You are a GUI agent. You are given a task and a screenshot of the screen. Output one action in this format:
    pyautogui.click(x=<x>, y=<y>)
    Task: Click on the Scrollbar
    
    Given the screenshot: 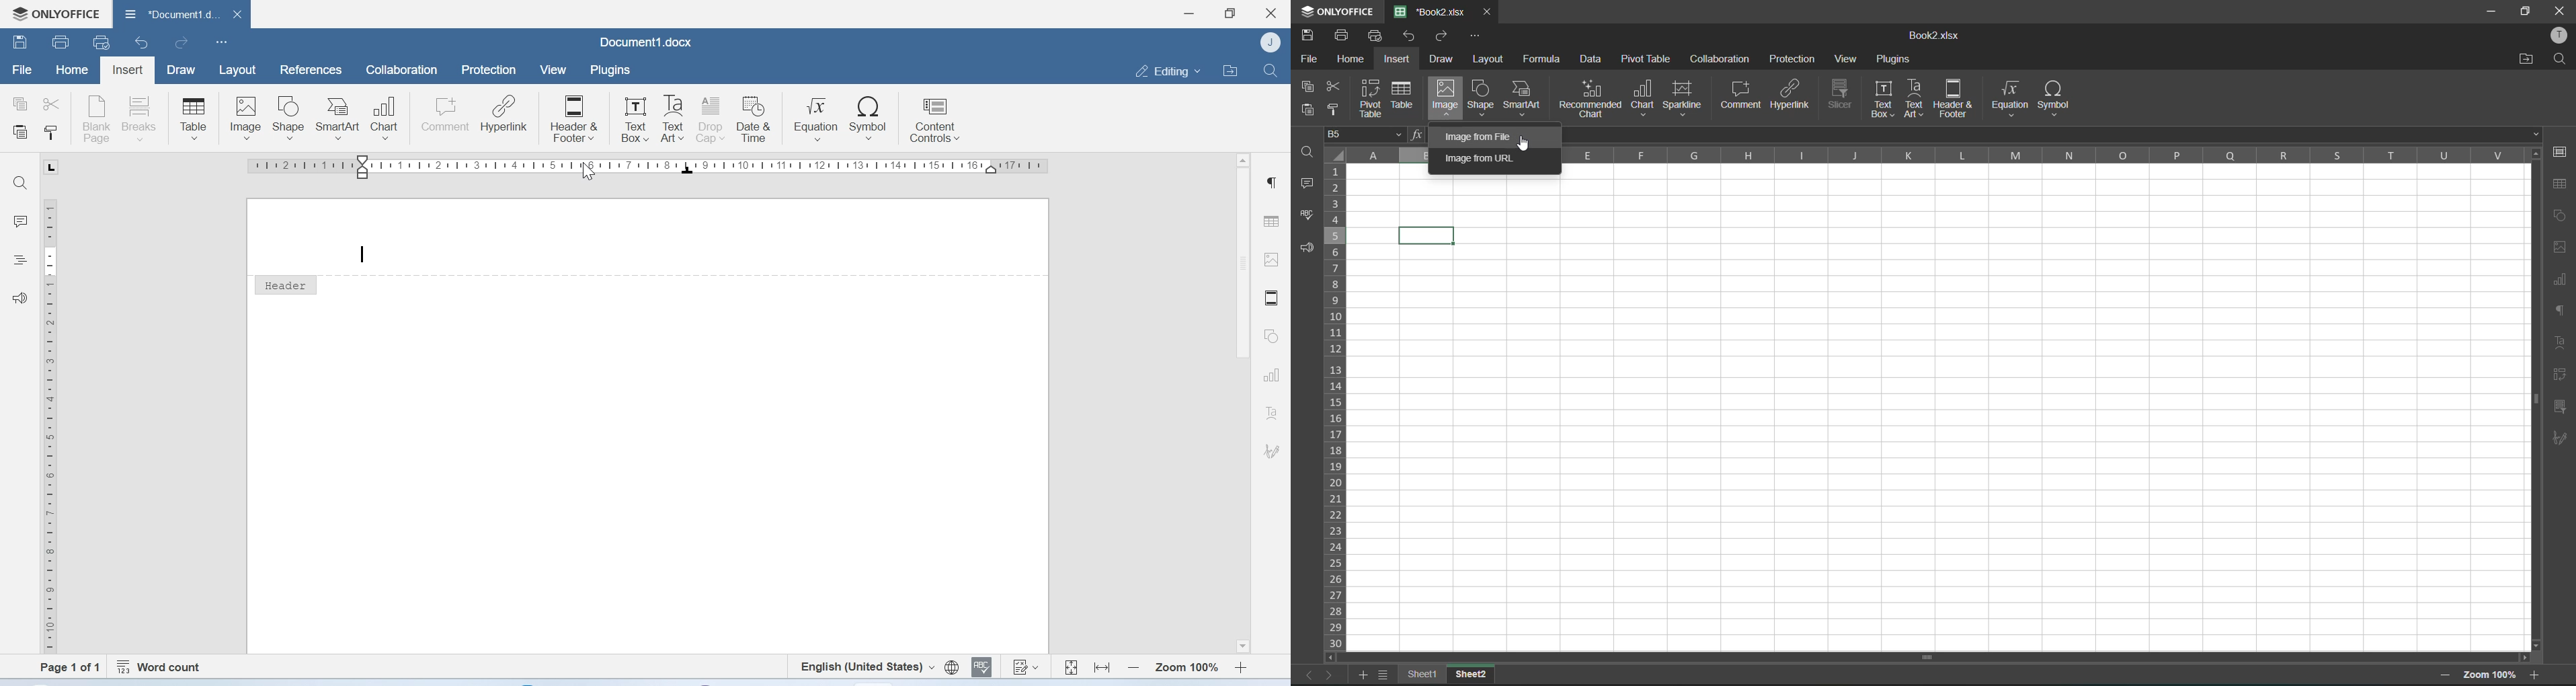 What is the action you would take?
    pyautogui.click(x=1239, y=268)
    